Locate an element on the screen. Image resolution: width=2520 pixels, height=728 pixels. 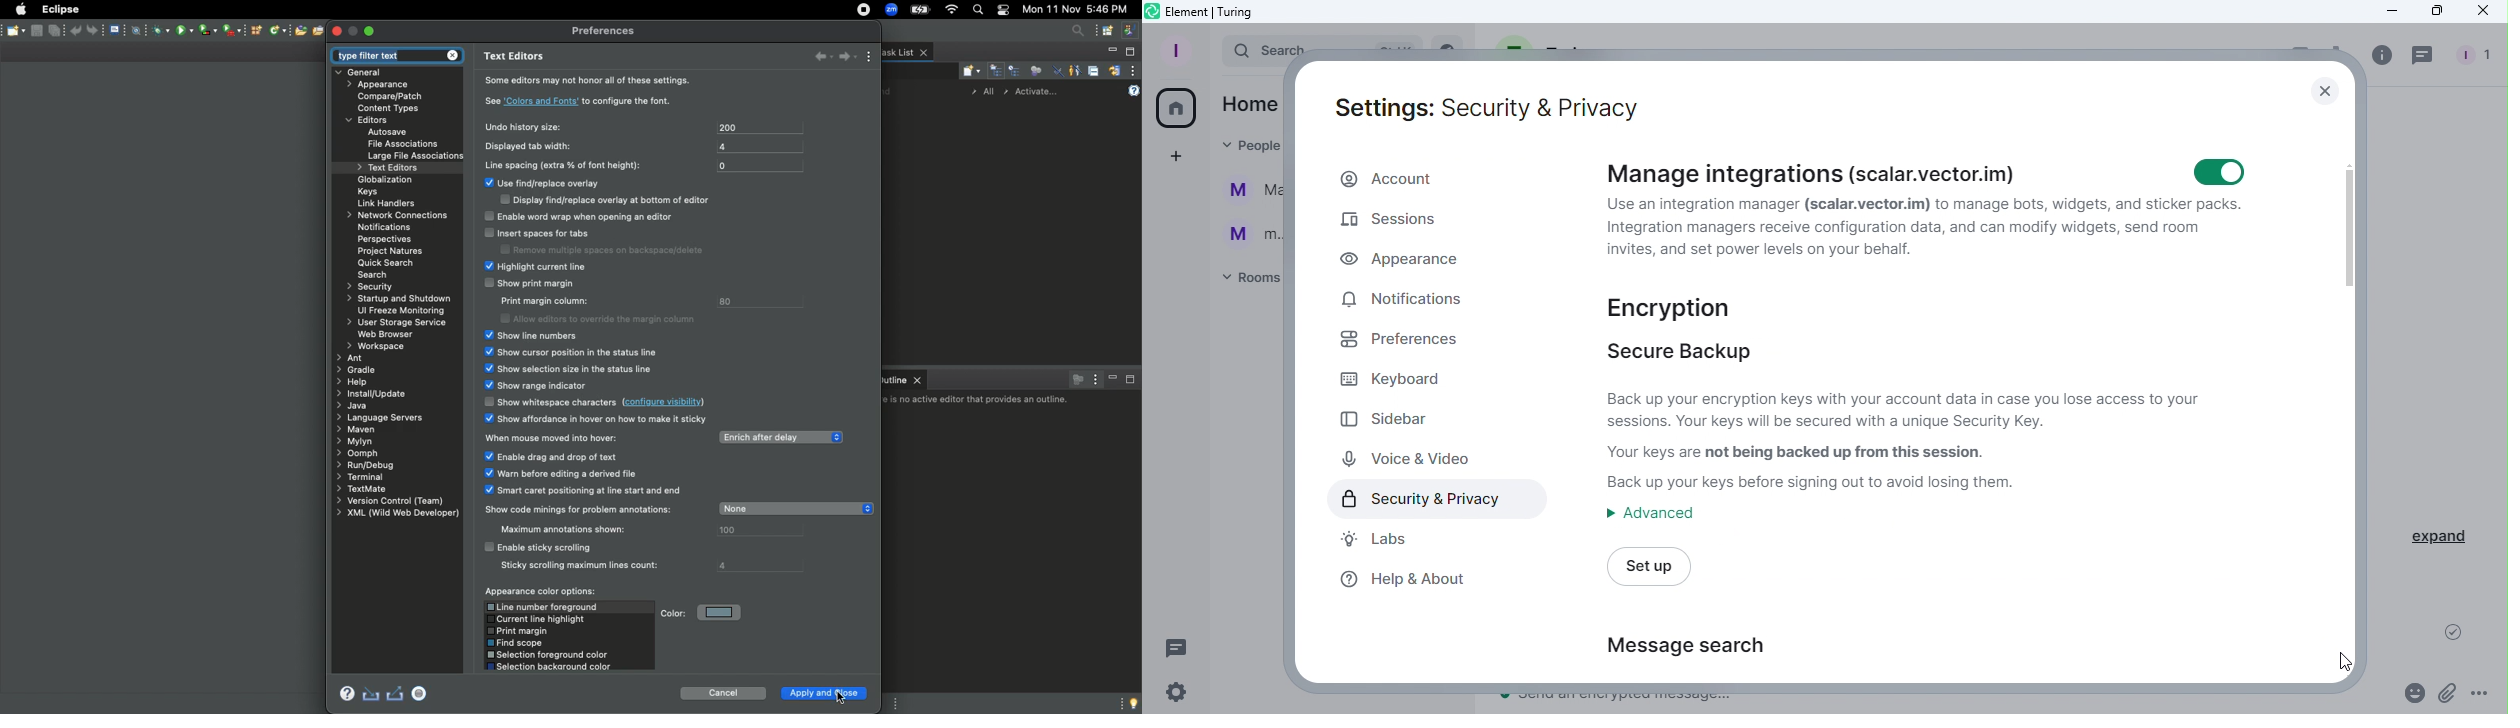
User storage service is located at coordinates (399, 321).